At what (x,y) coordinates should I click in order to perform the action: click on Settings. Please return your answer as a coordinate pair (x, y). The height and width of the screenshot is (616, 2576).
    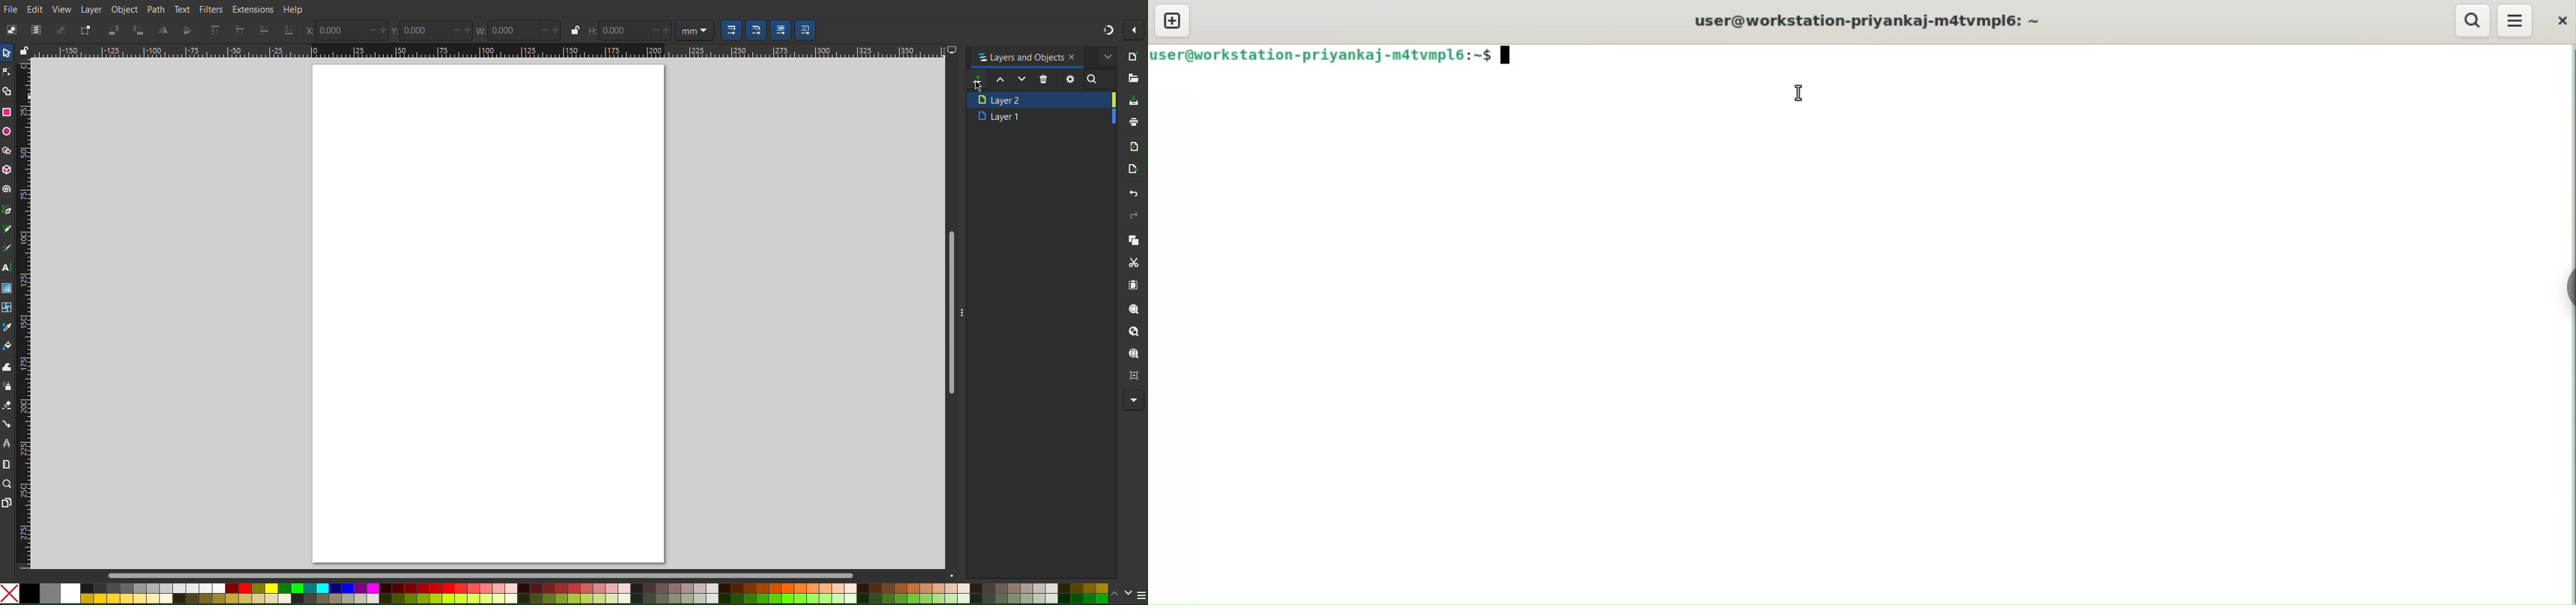
    Looking at the image, I should click on (1069, 78).